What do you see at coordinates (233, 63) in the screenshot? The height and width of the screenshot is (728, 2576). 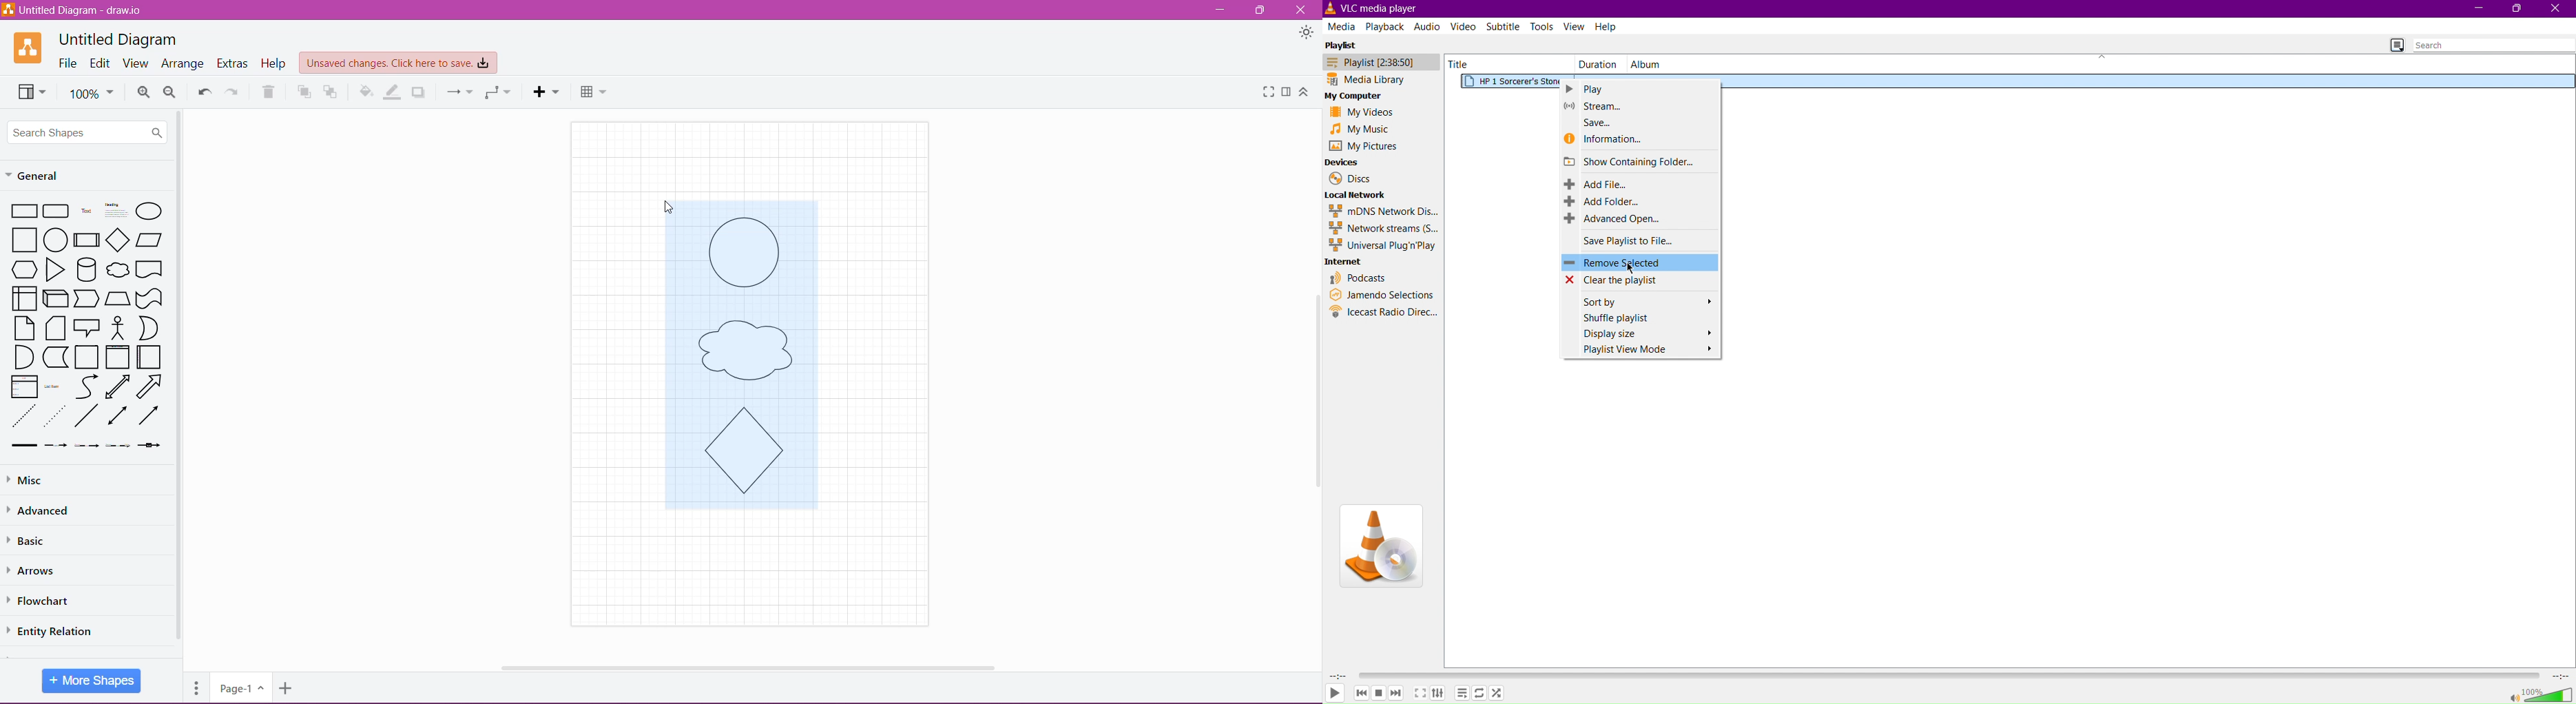 I see `Extras` at bounding box center [233, 63].